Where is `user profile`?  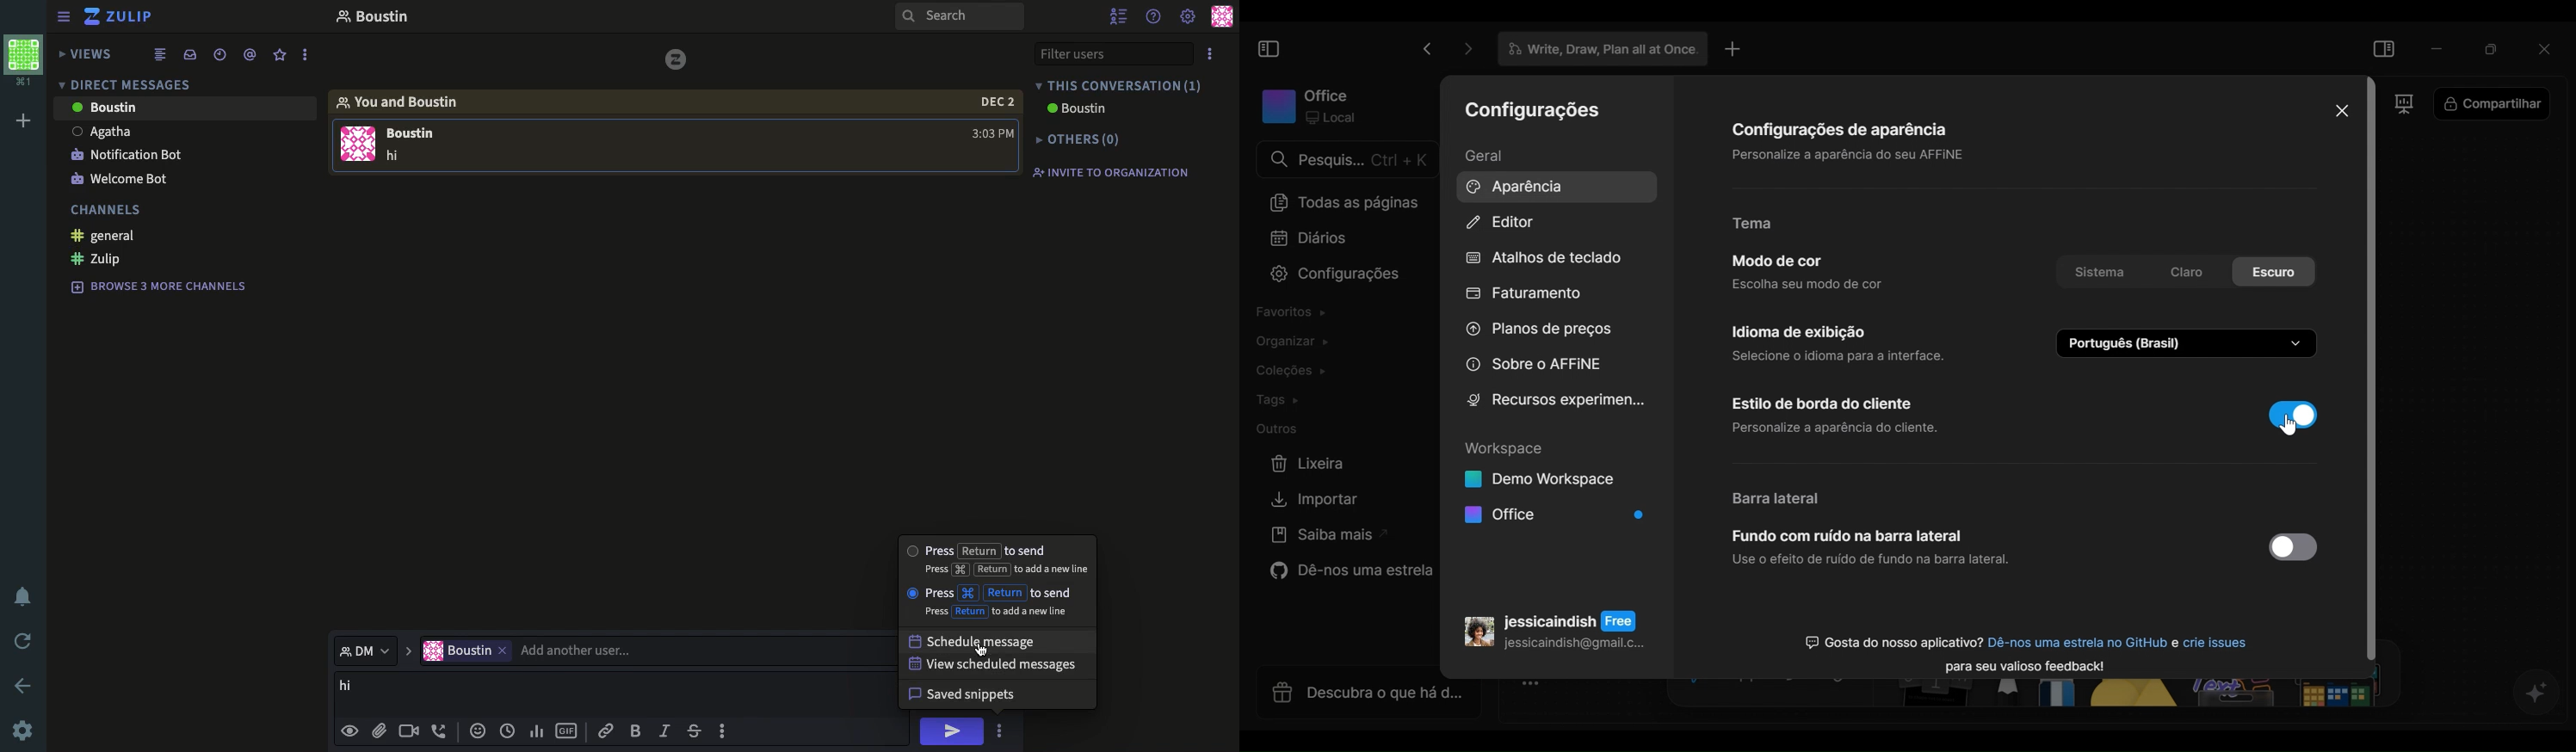
user profile is located at coordinates (1222, 16).